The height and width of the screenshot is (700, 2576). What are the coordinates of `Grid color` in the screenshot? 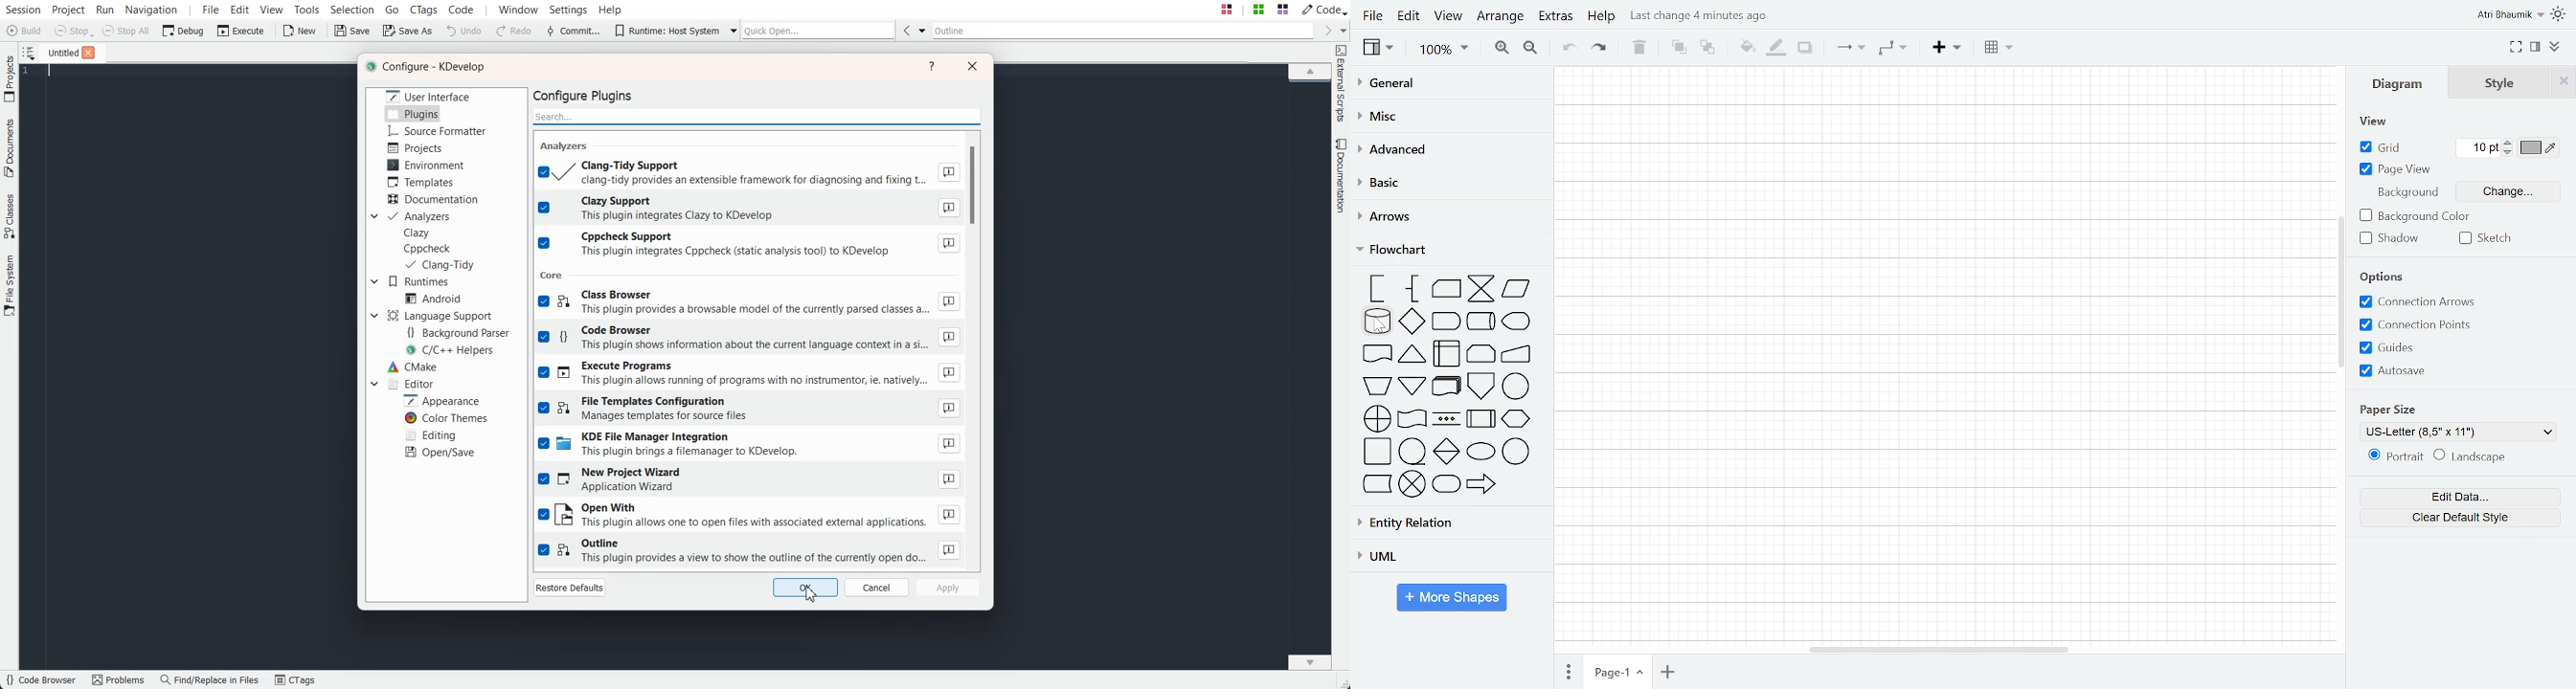 It's located at (2540, 147).